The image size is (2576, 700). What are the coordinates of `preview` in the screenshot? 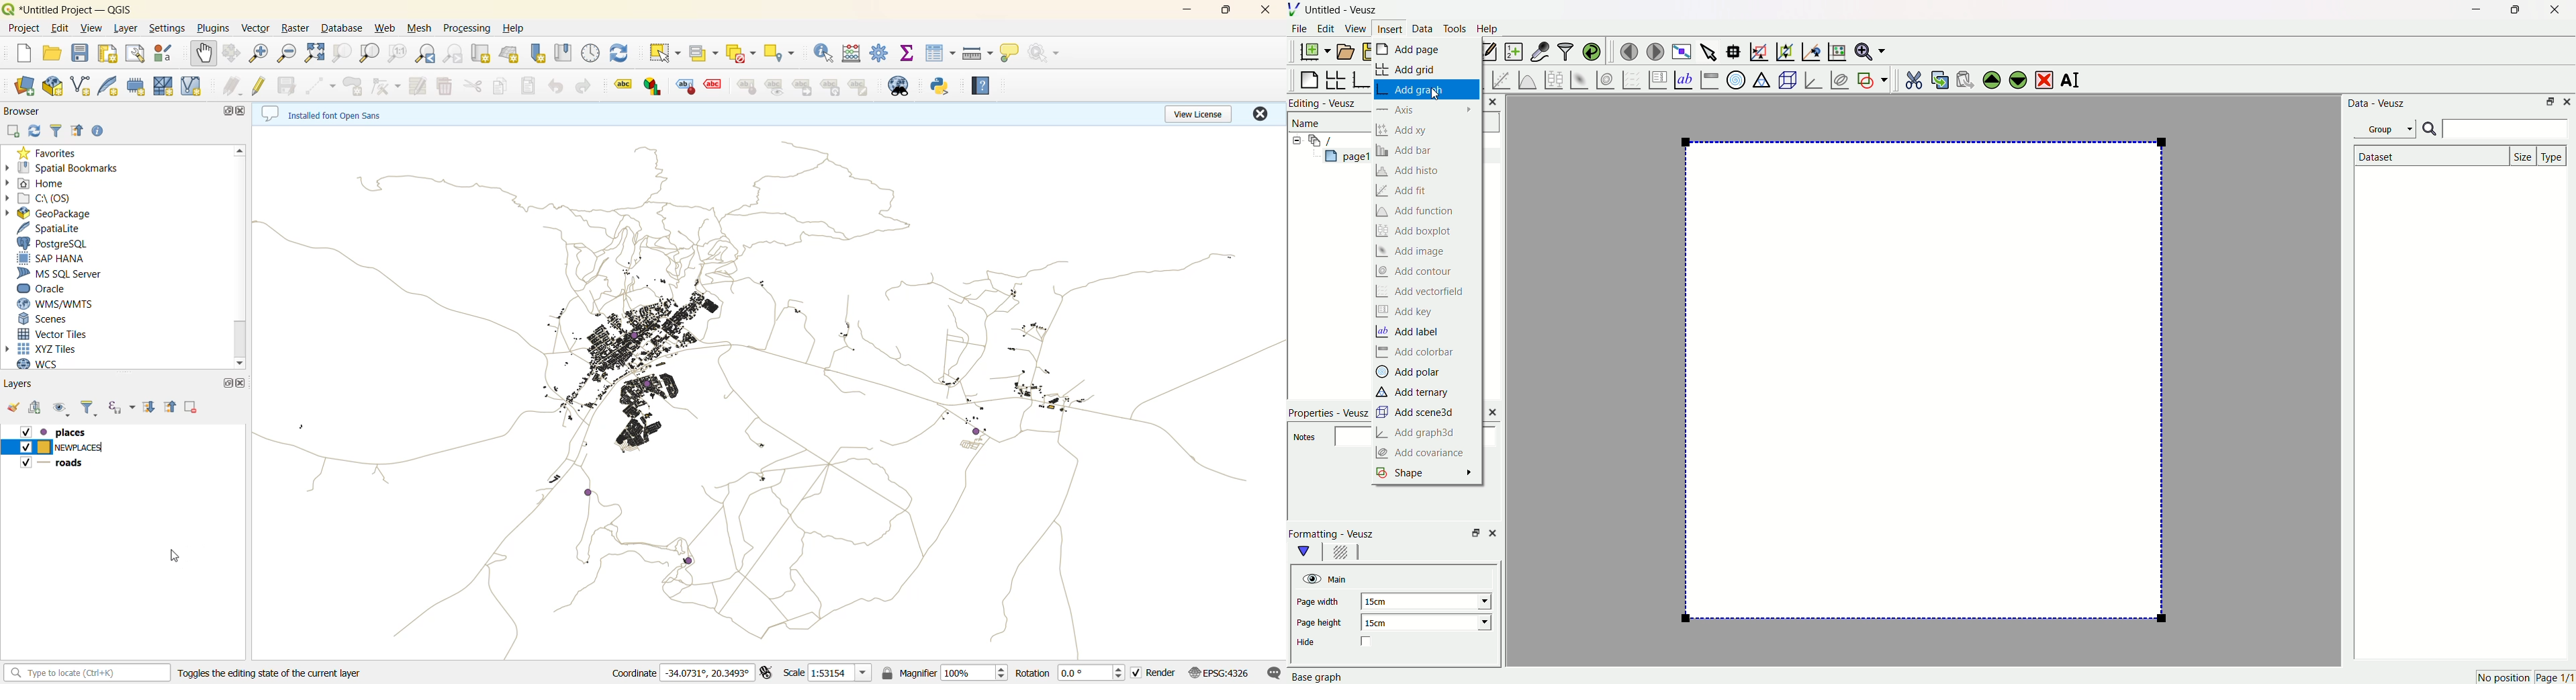 It's located at (775, 87).